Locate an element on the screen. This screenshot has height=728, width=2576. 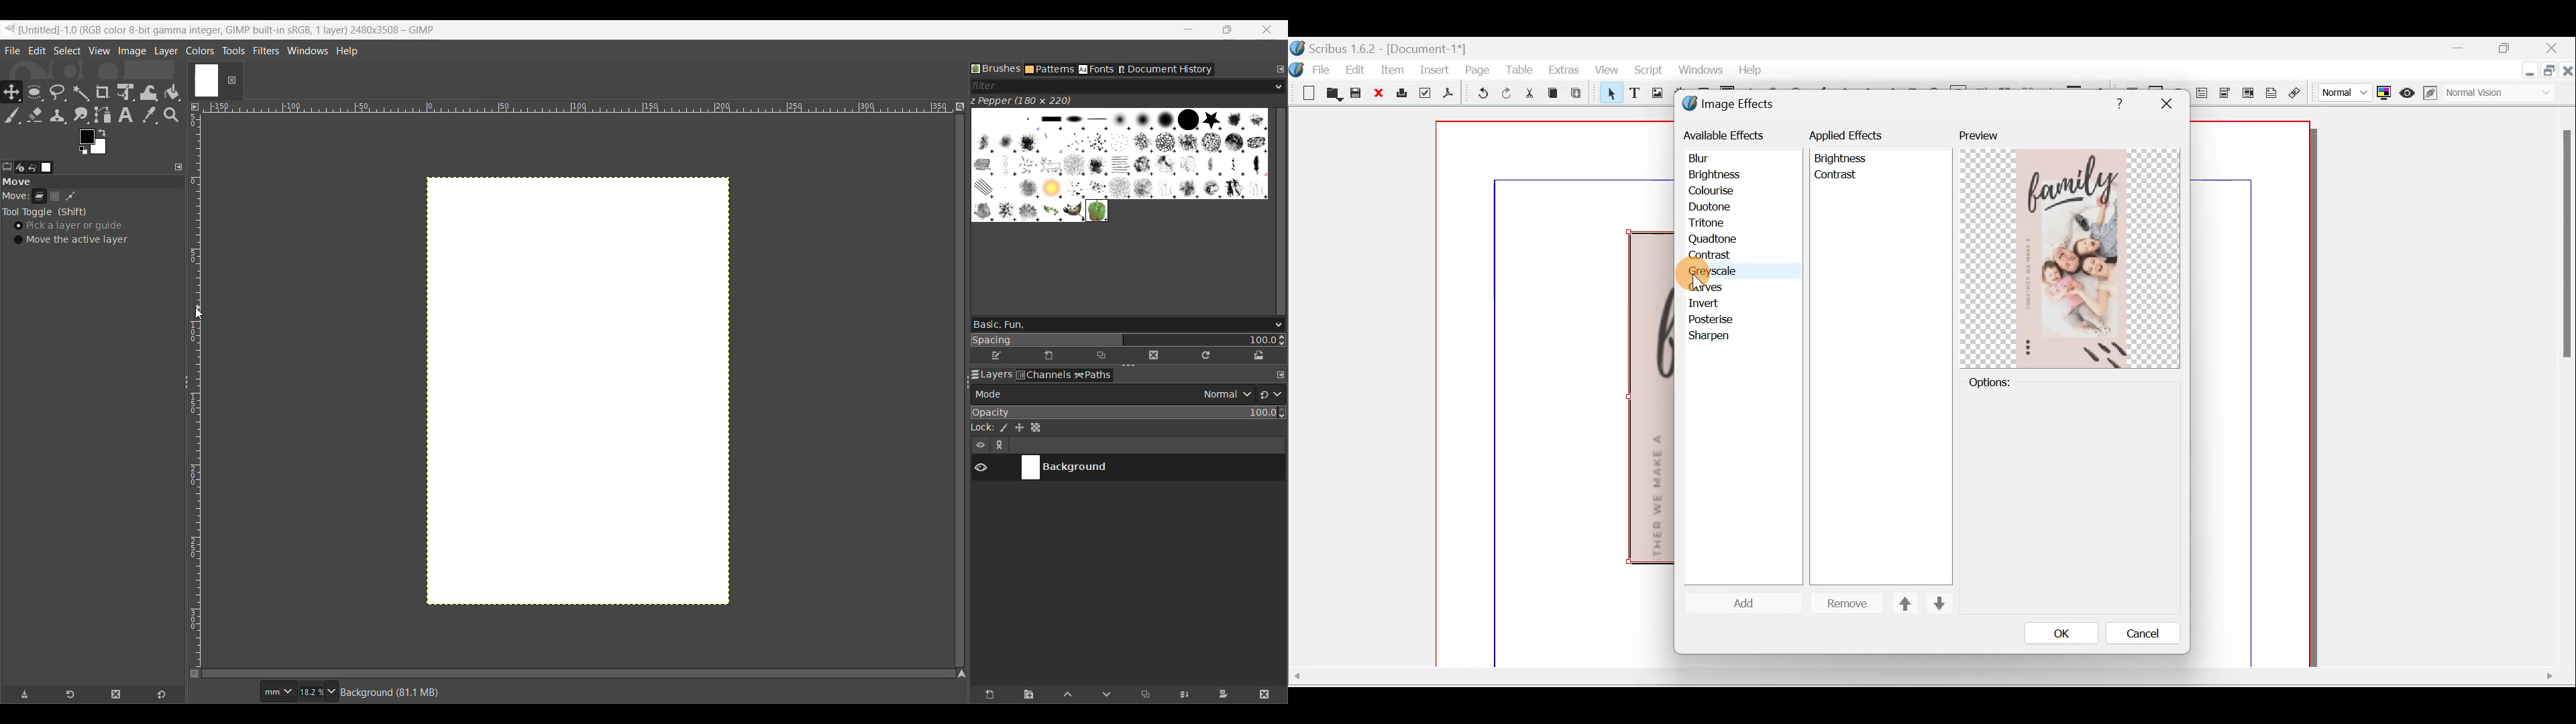
Table is located at coordinates (1521, 71).